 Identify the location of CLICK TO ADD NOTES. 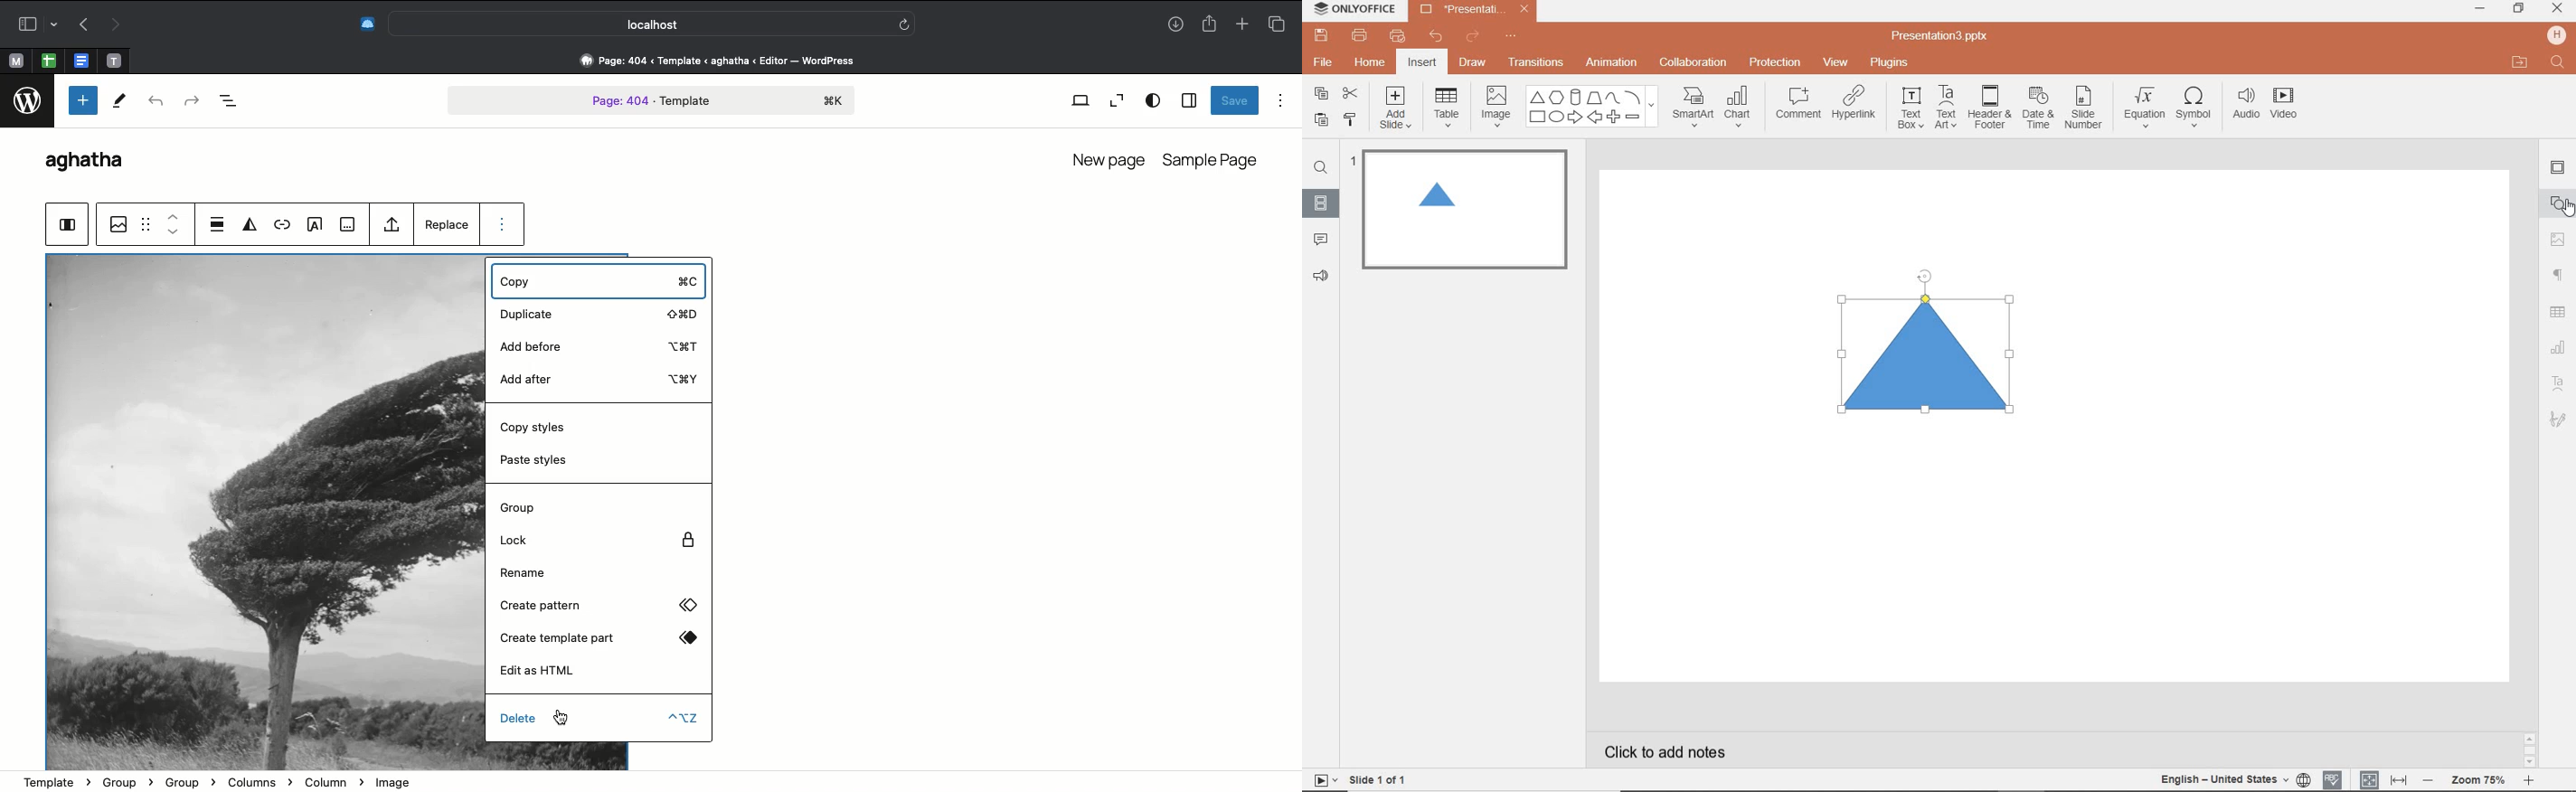
(1679, 752).